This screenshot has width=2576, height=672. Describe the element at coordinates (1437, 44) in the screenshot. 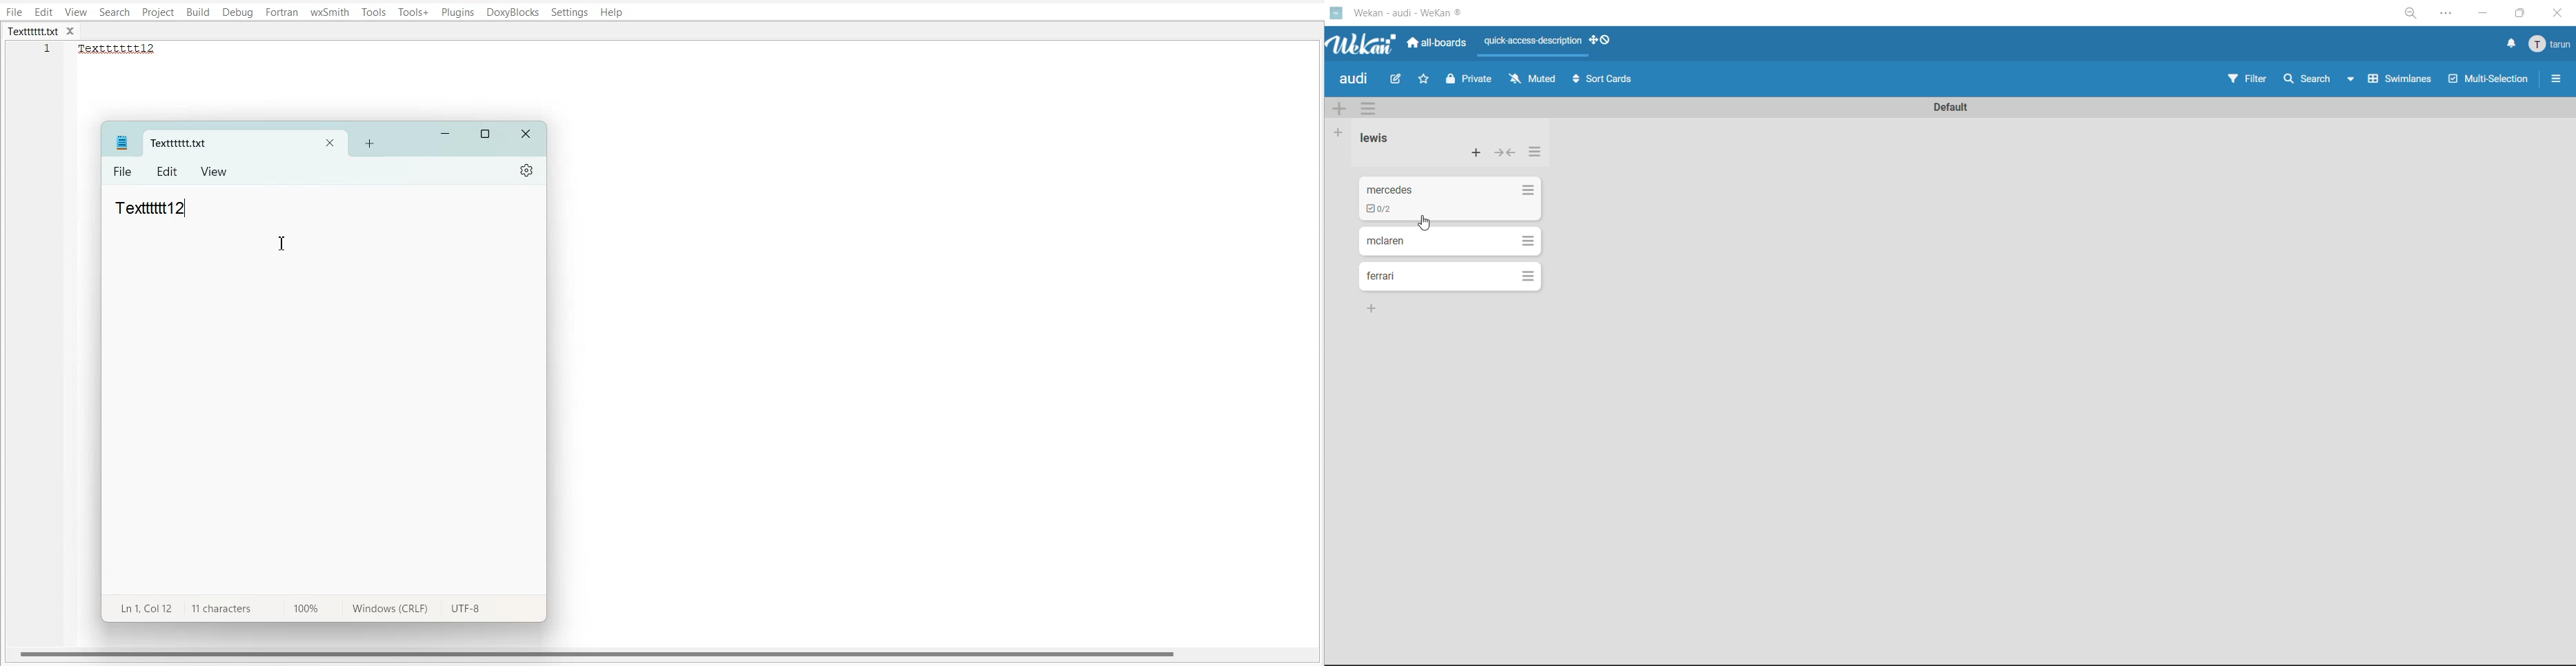

I see `all boards` at that location.